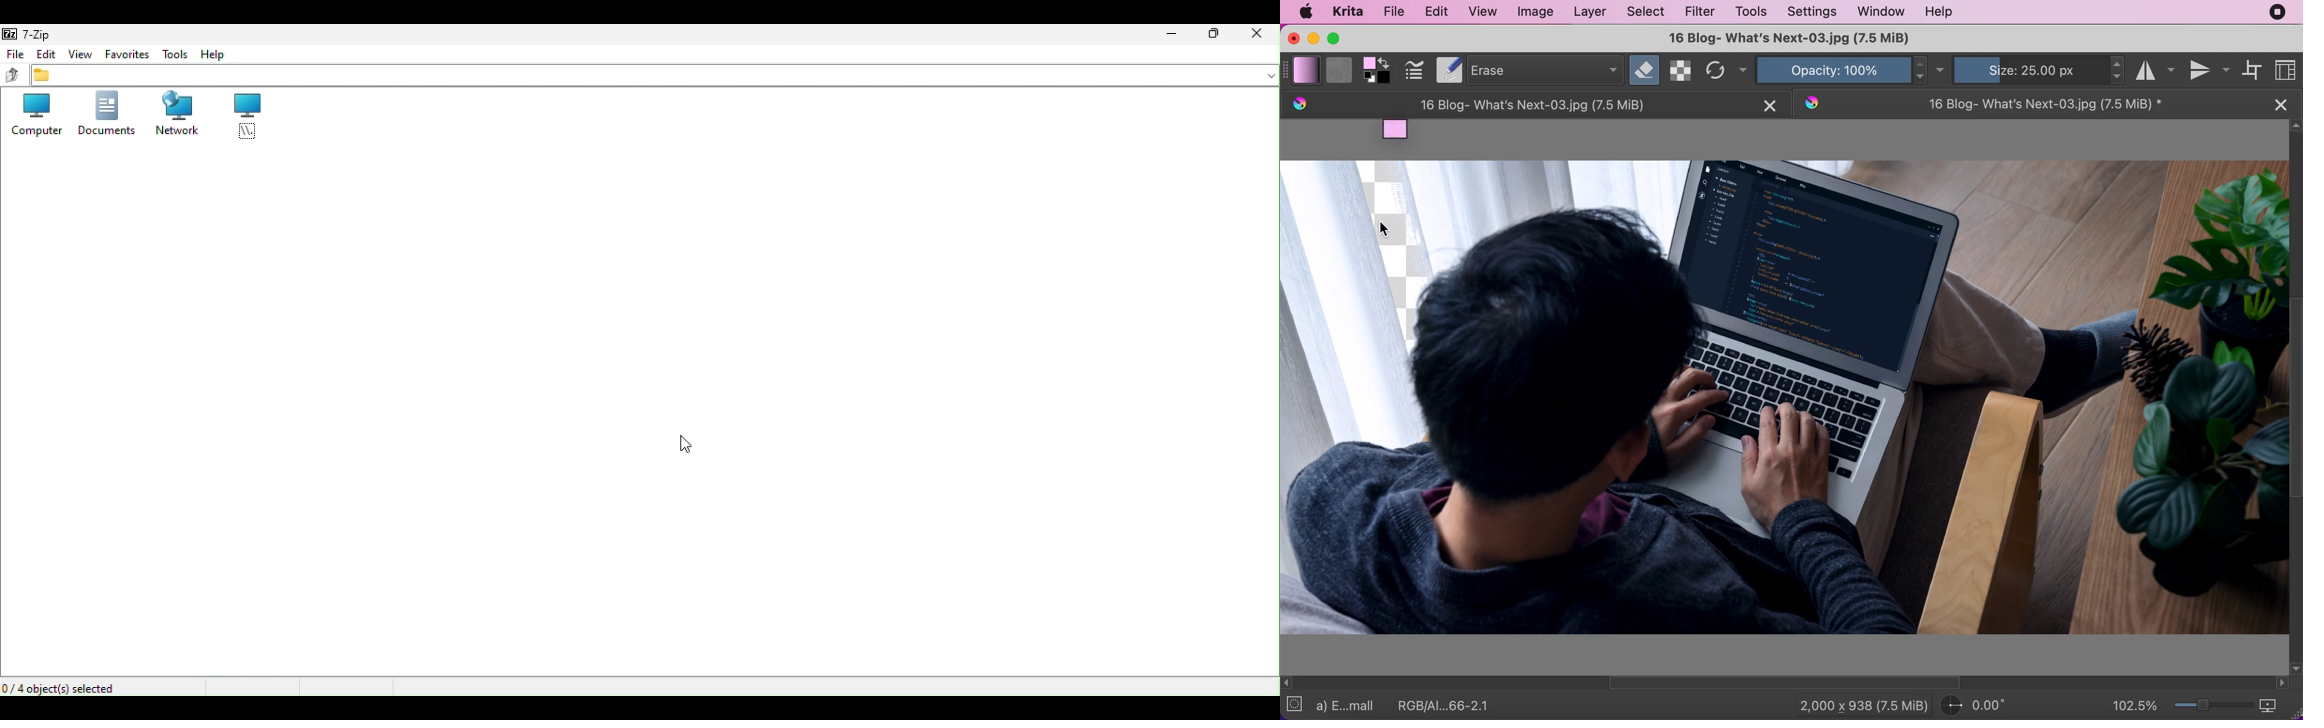 The width and height of the screenshot is (2324, 728). I want to click on wrap around mode, so click(2254, 71).